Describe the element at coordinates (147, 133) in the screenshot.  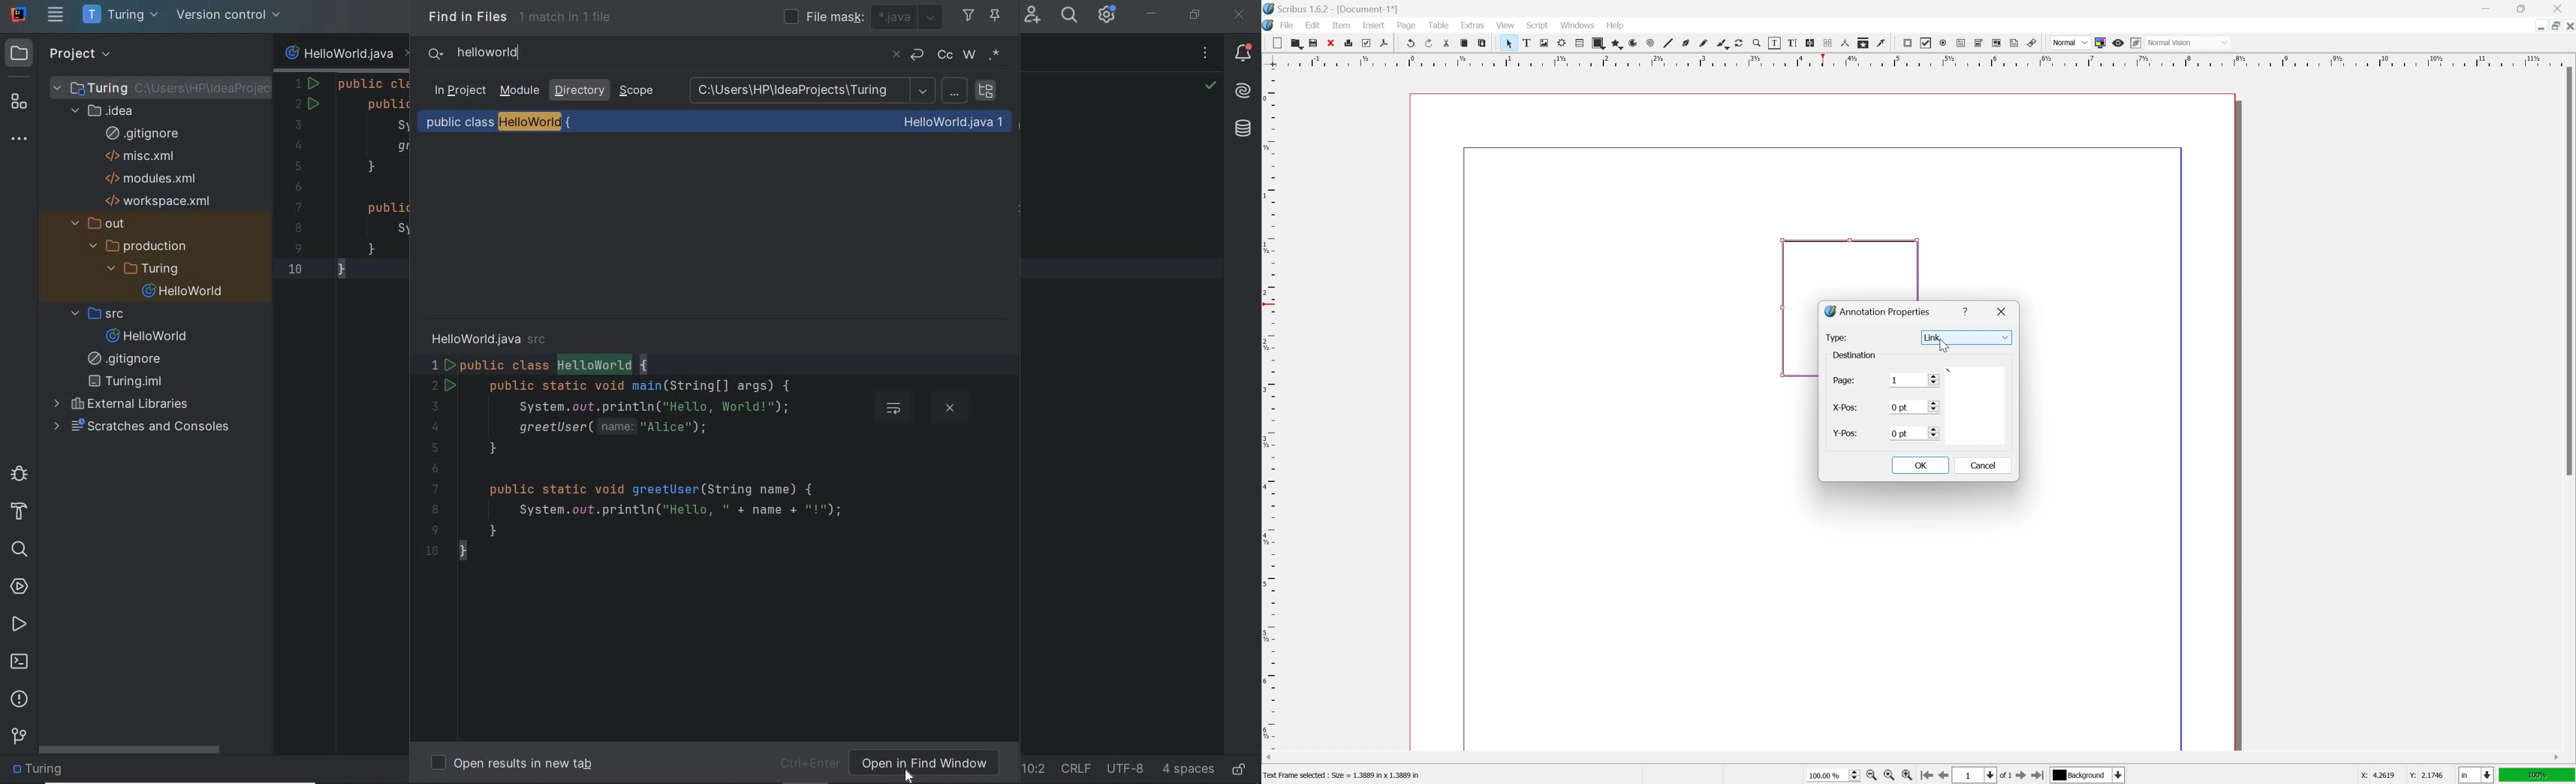
I see `gitignore` at that location.